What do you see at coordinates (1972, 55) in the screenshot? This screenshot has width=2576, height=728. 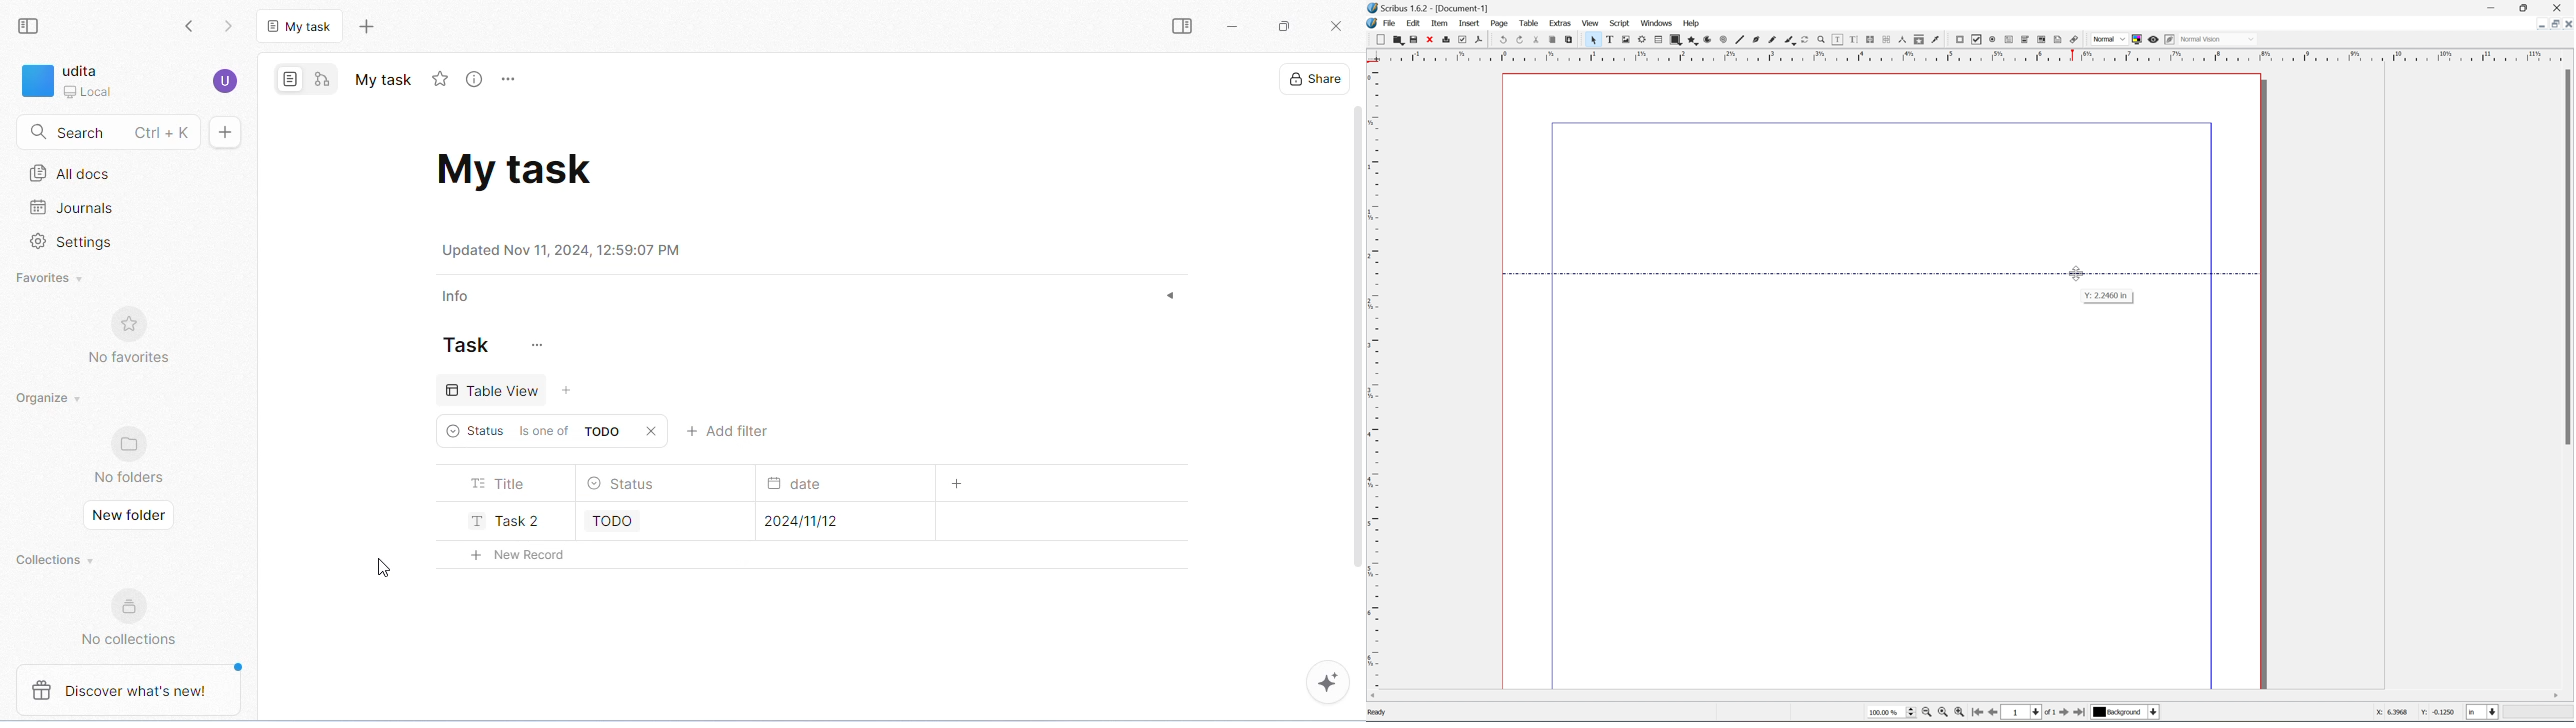 I see `ruler` at bounding box center [1972, 55].